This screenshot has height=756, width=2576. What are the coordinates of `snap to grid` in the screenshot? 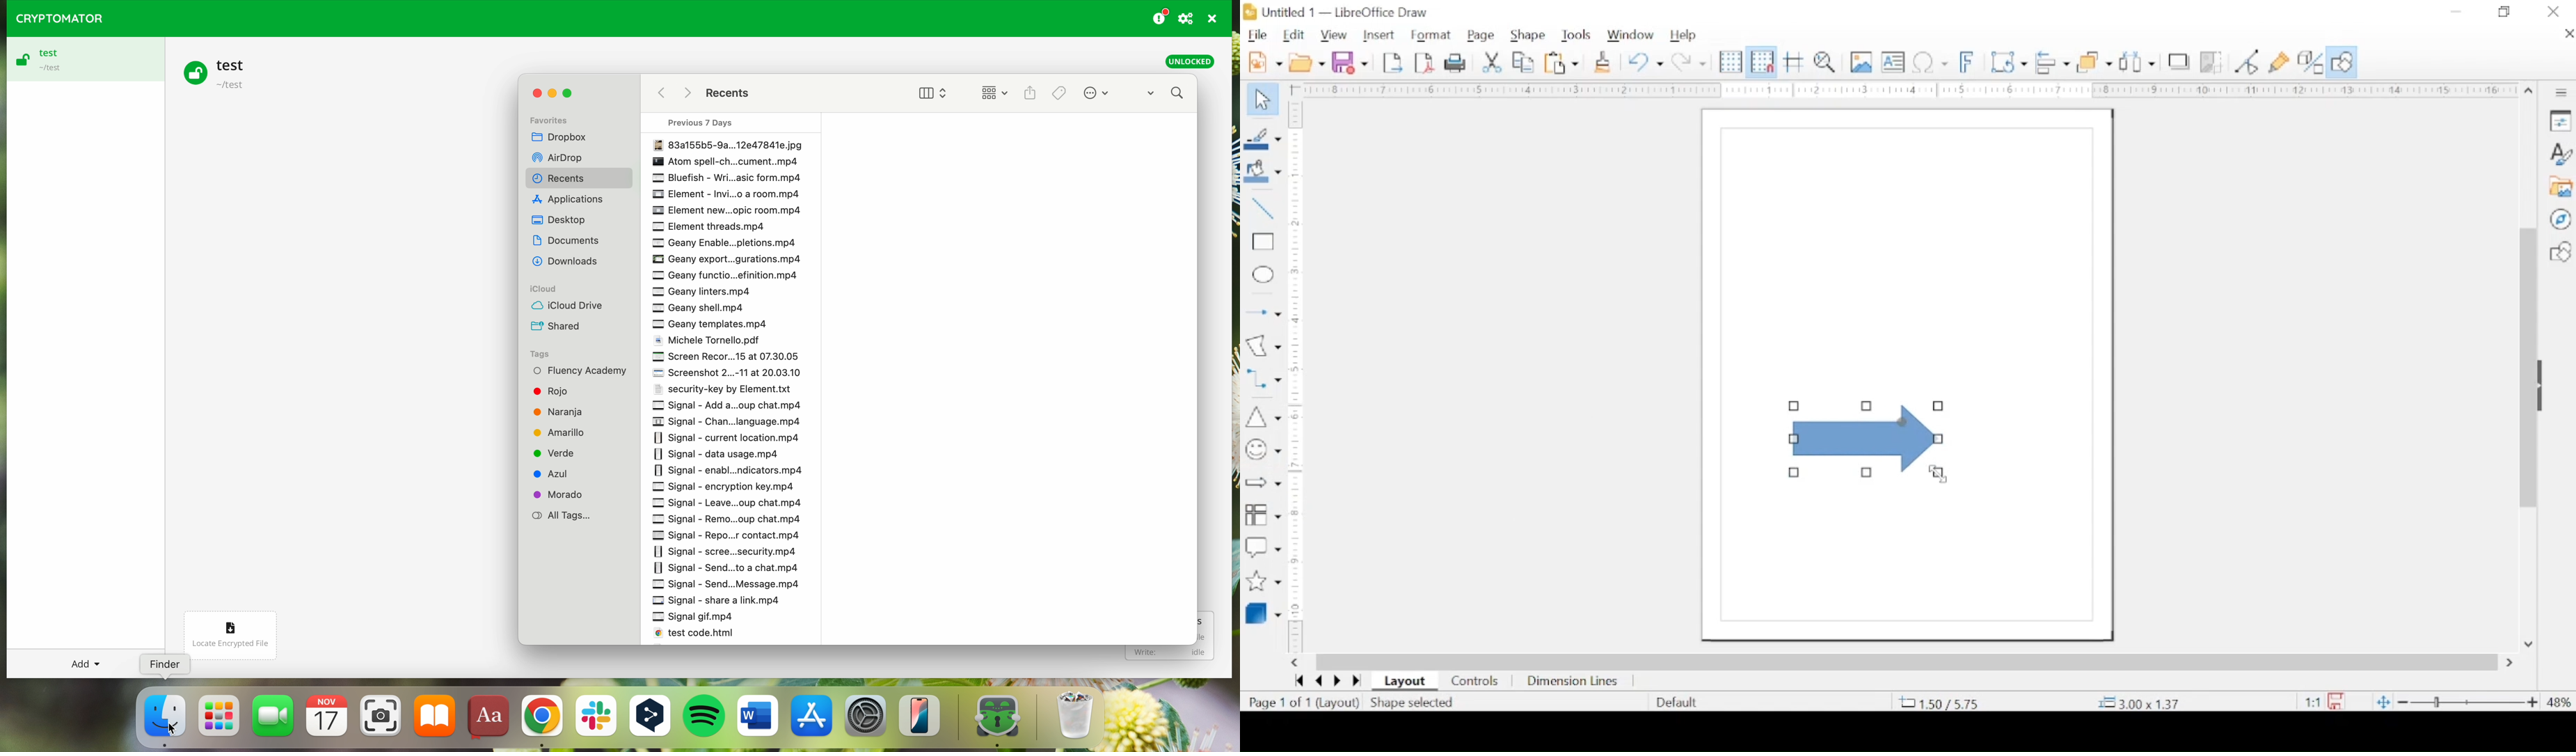 It's located at (1762, 61).